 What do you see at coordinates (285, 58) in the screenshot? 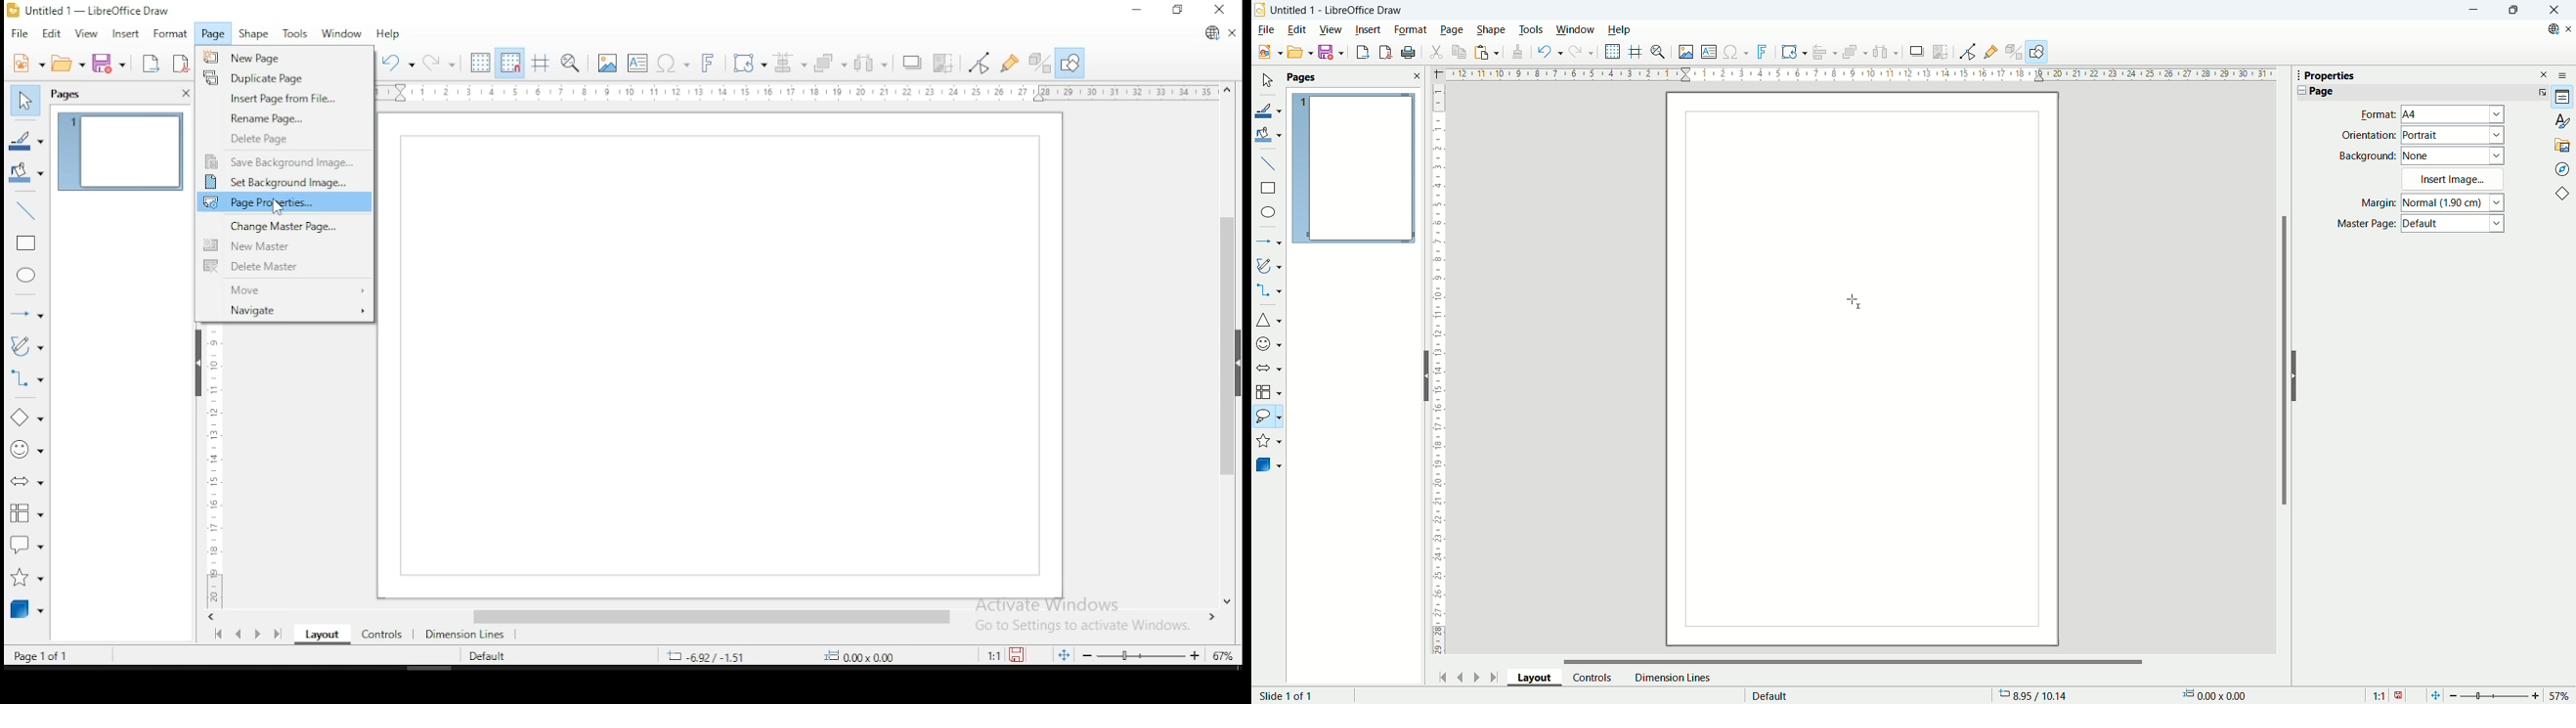
I see `new page` at bounding box center [285, 58].